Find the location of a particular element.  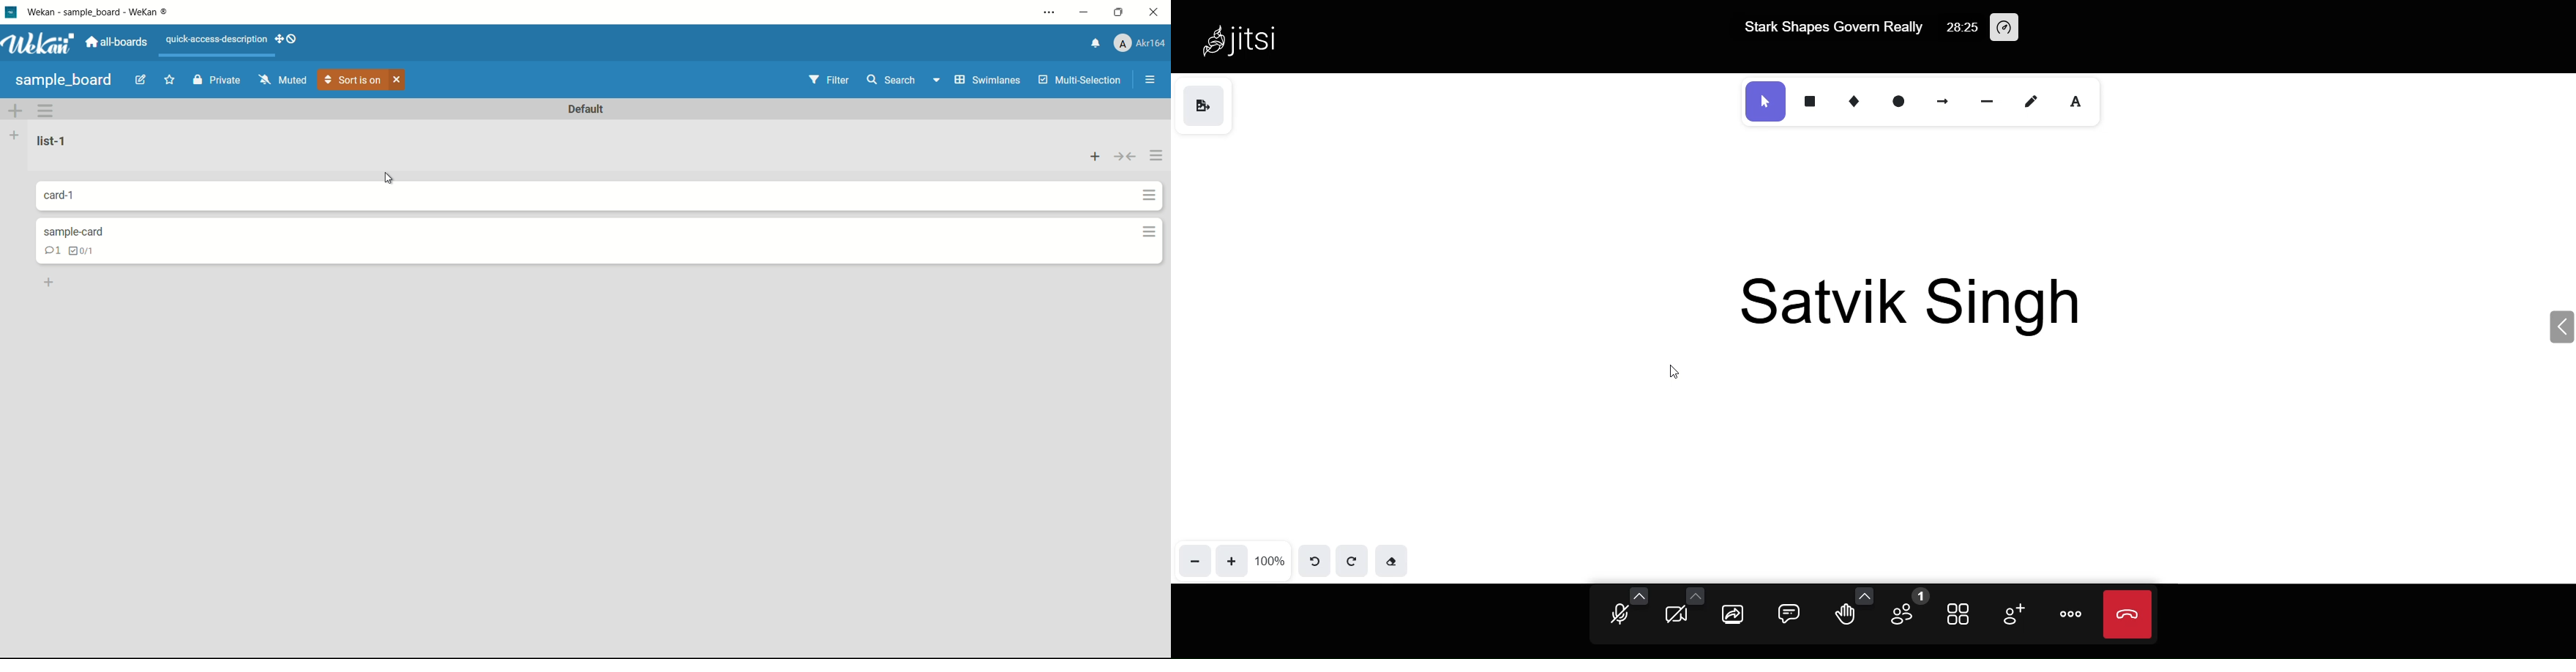

line is located at coordinates (1987, 100).